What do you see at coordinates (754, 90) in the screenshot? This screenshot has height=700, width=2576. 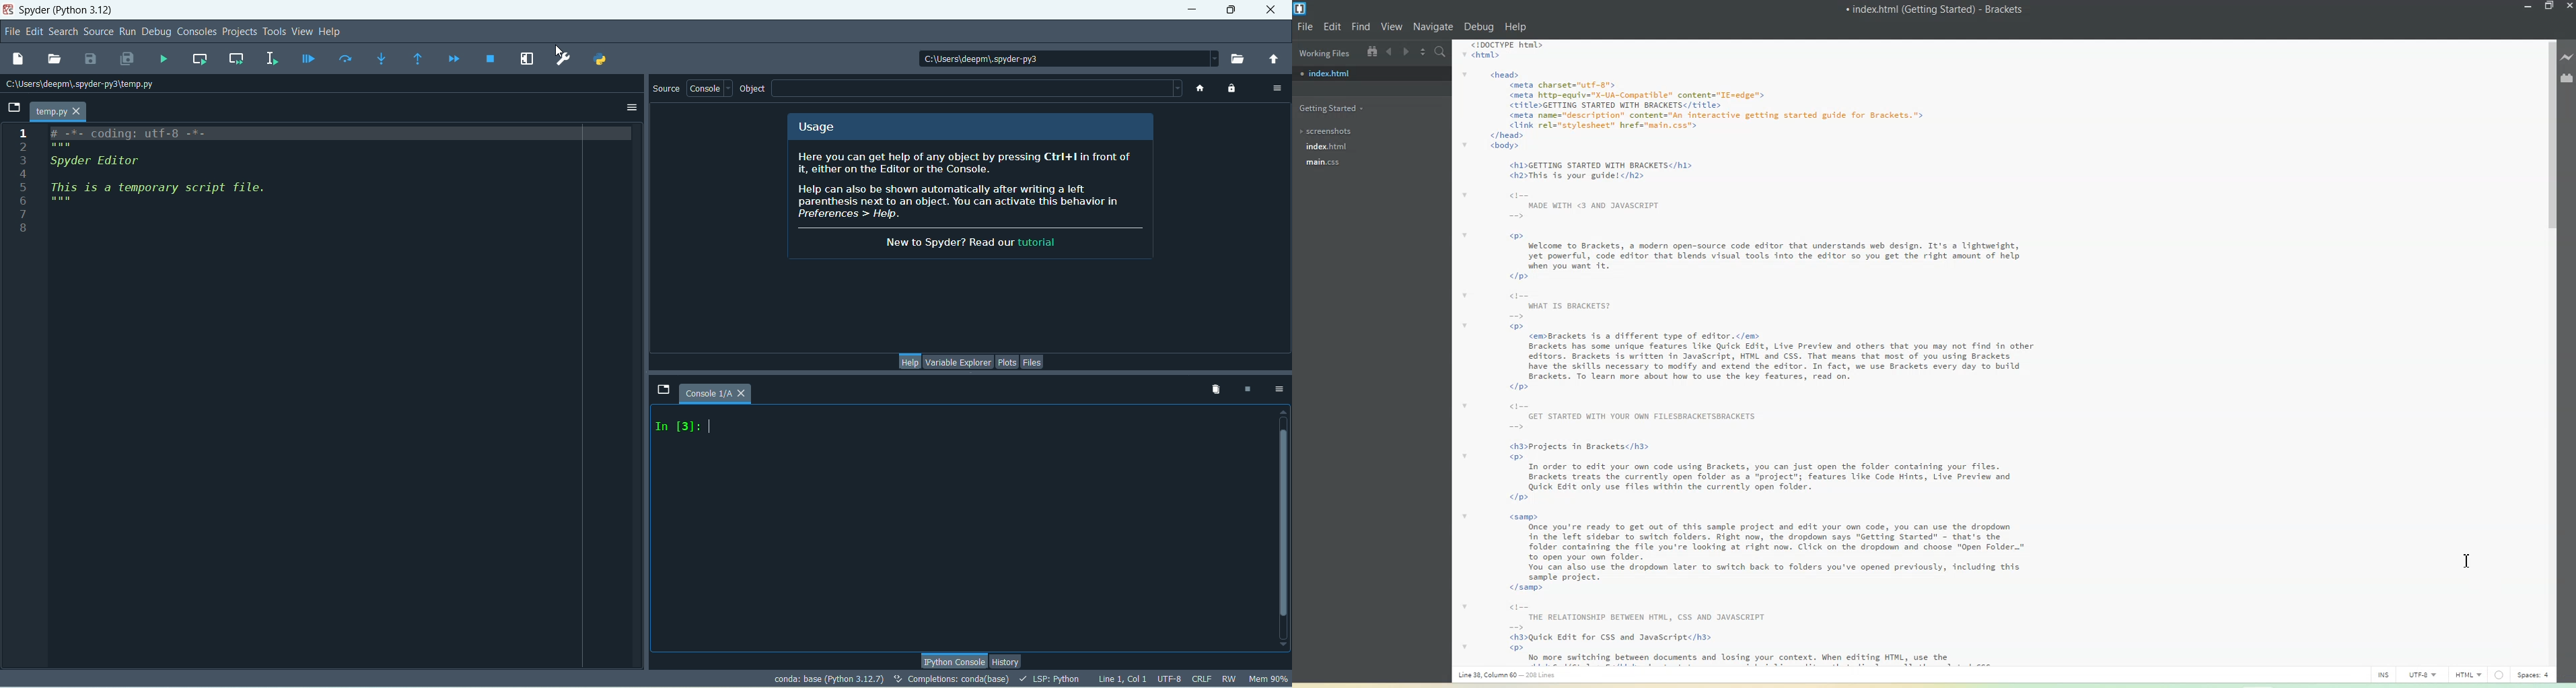 I see `object` at bounding box center [754, 90].